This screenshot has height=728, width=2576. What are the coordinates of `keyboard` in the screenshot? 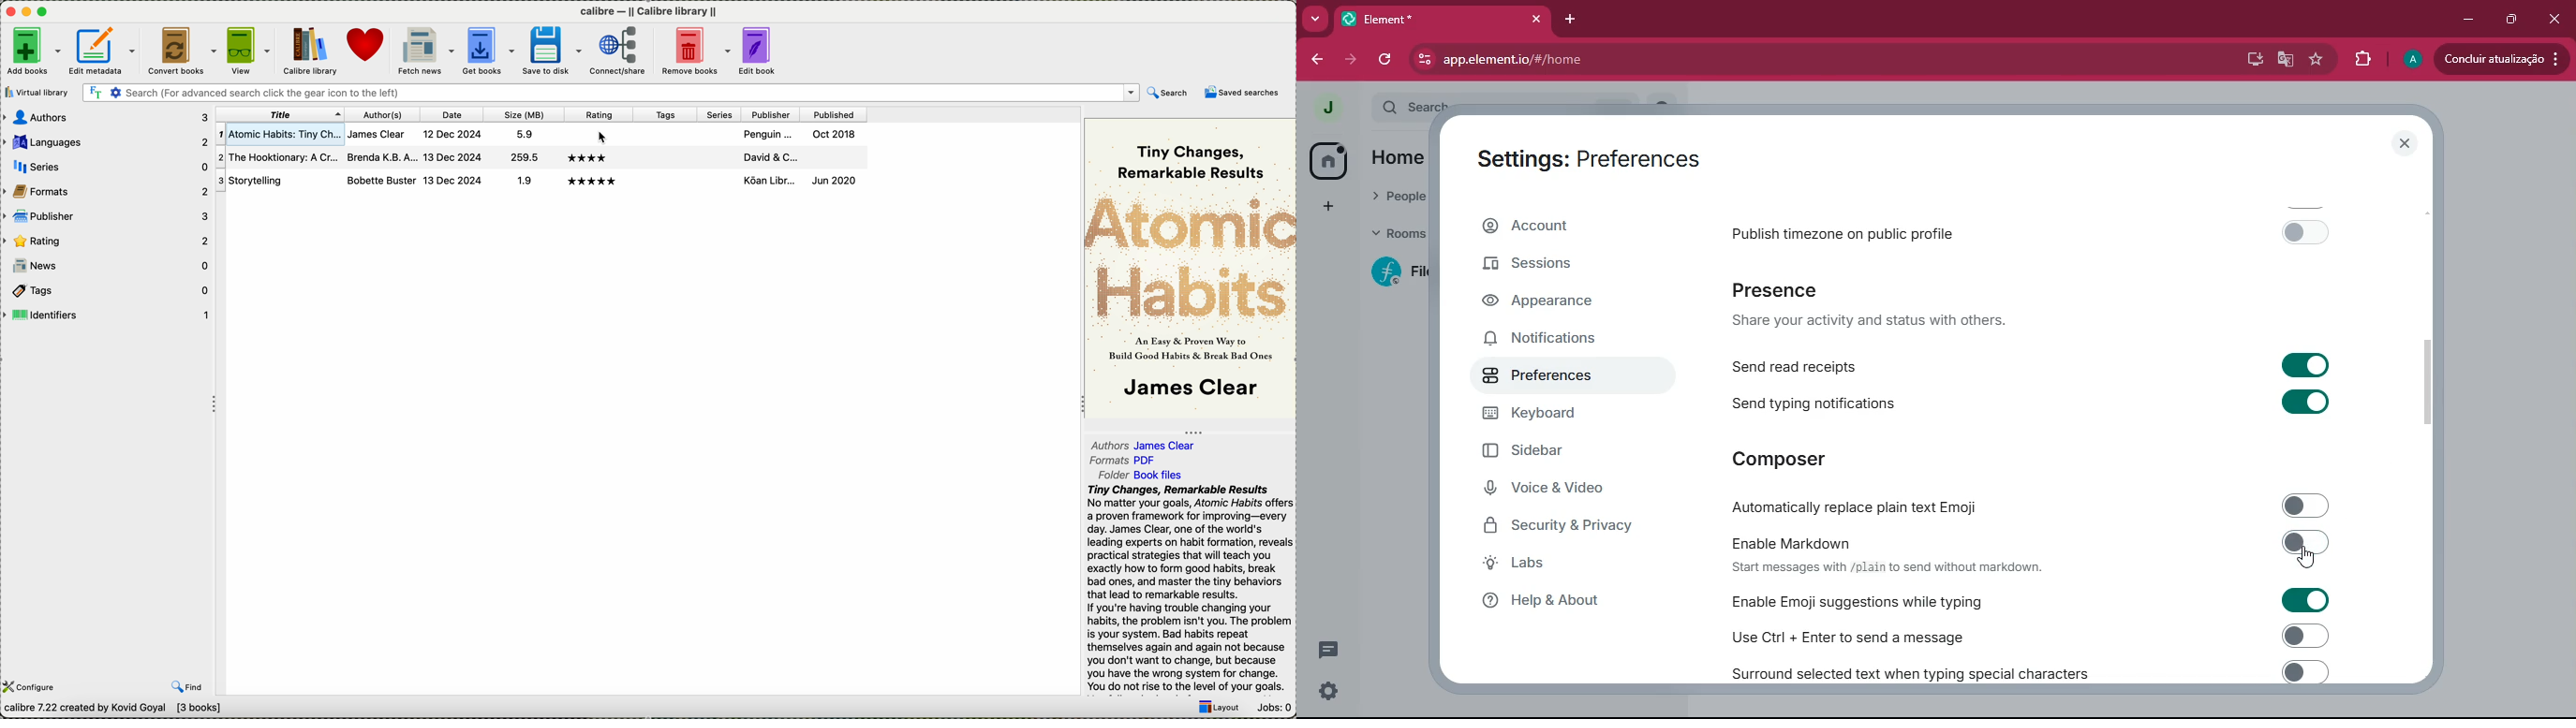 It's located at (1559, 418).